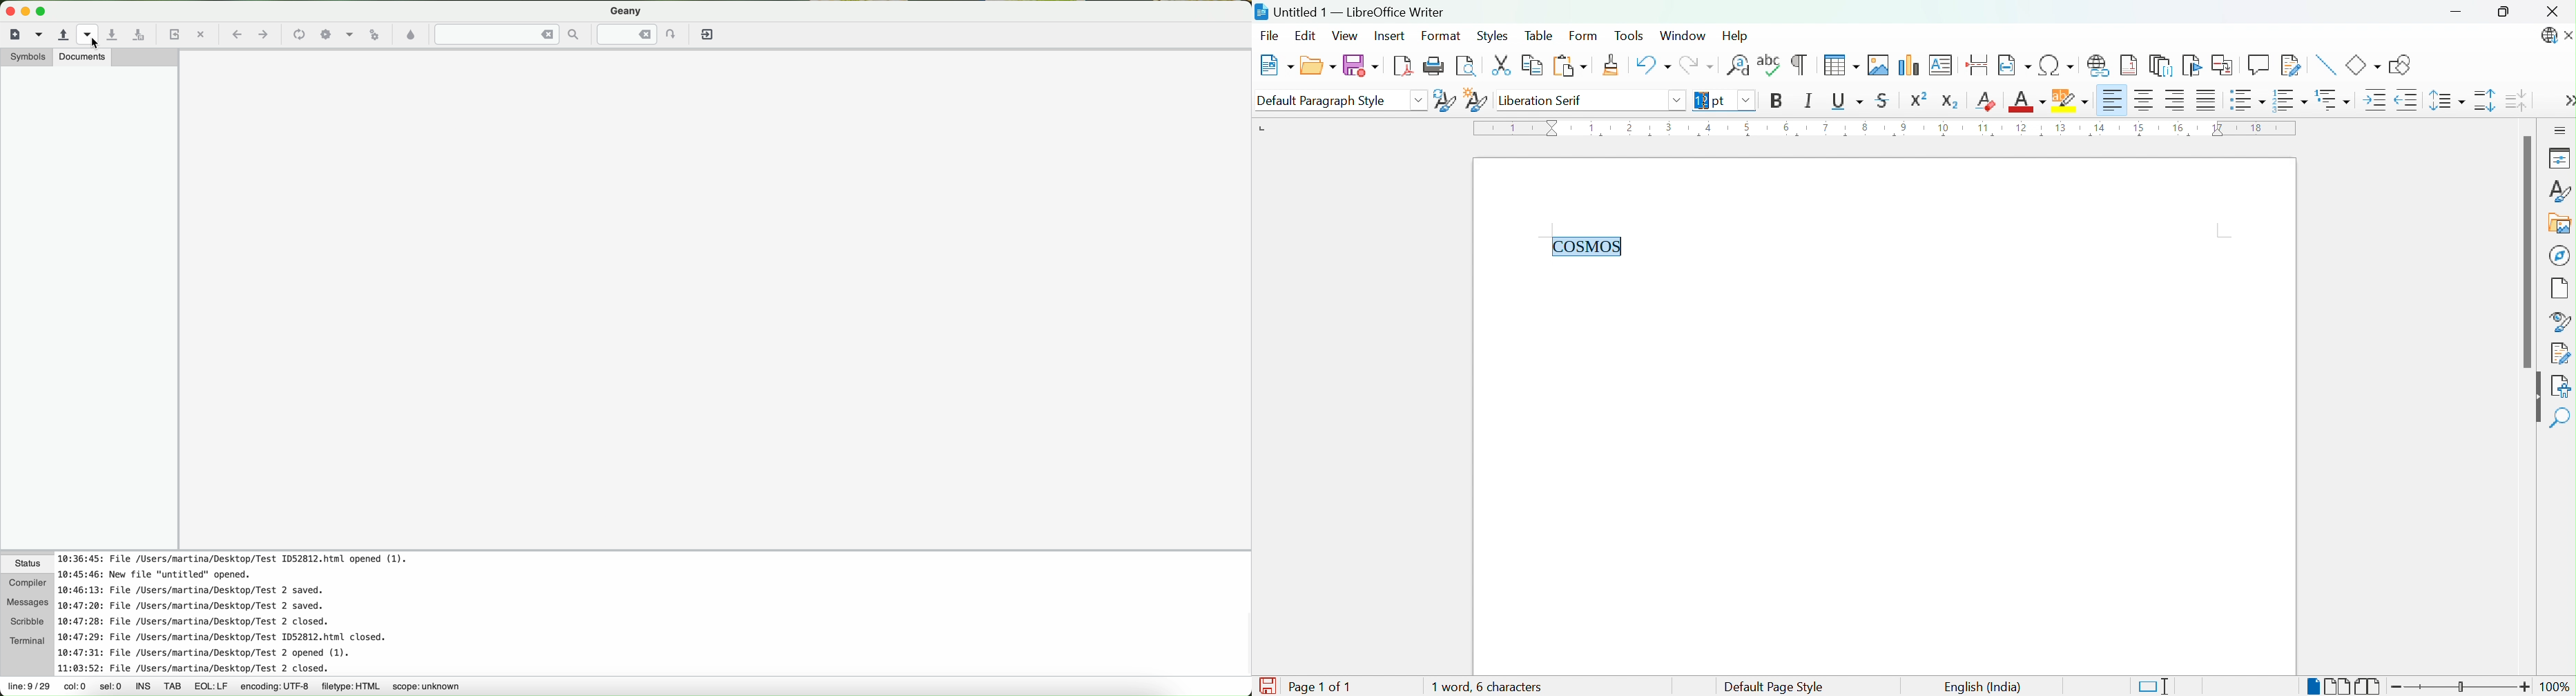 Image resolution: width=2576 pixels, height=700 pixels. Describe the element at coordinates (2547, 37) in the screenshot. I see `LibreOffice Update Available` at that location.